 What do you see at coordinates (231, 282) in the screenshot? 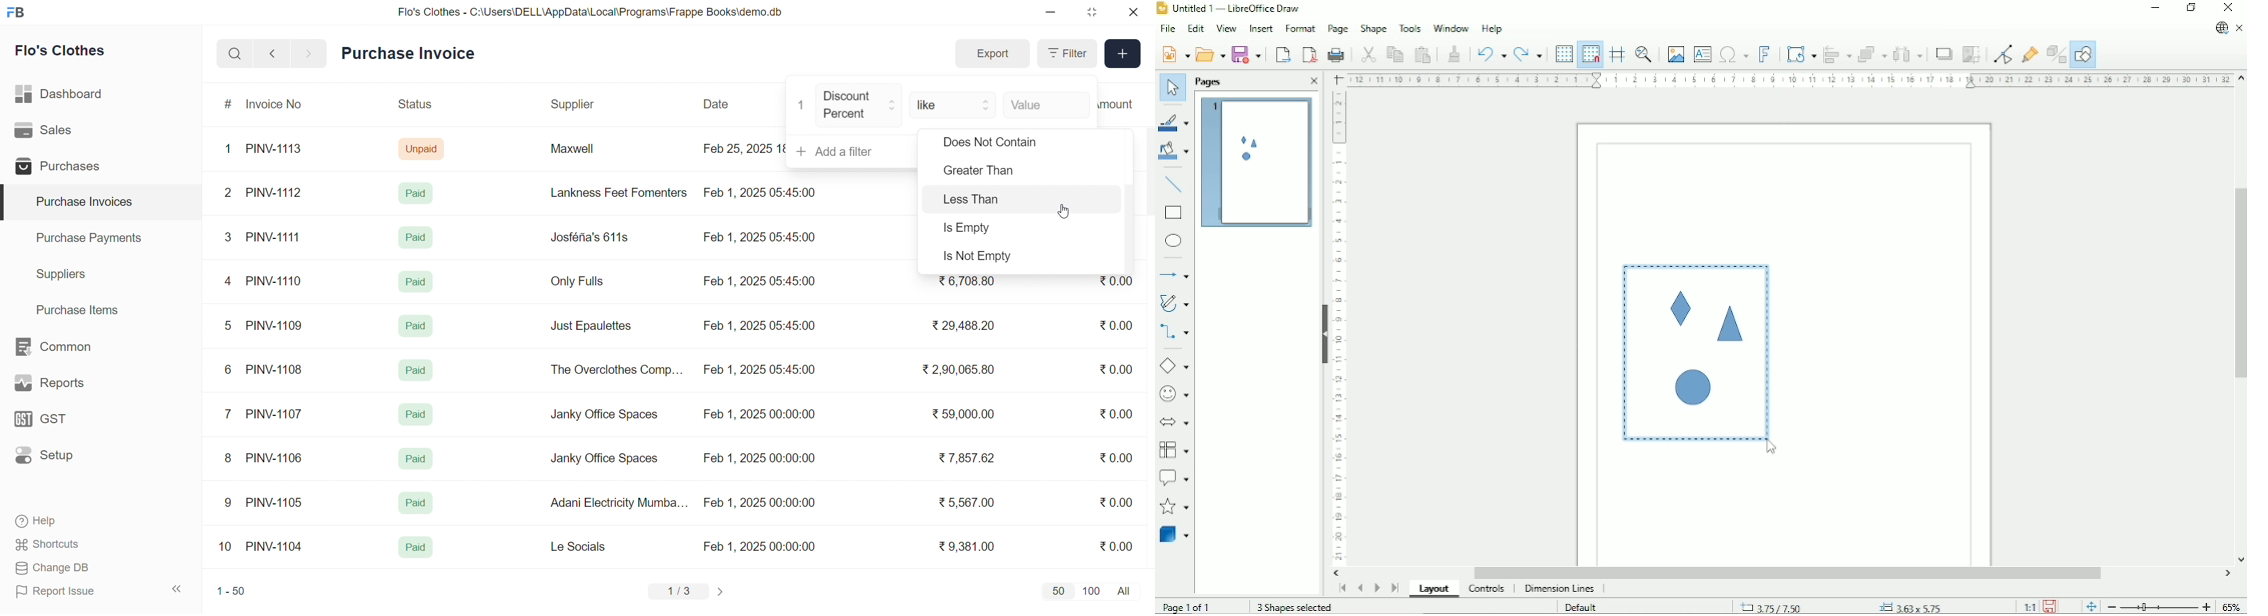
I see `4` at bounding box center [231, 282].